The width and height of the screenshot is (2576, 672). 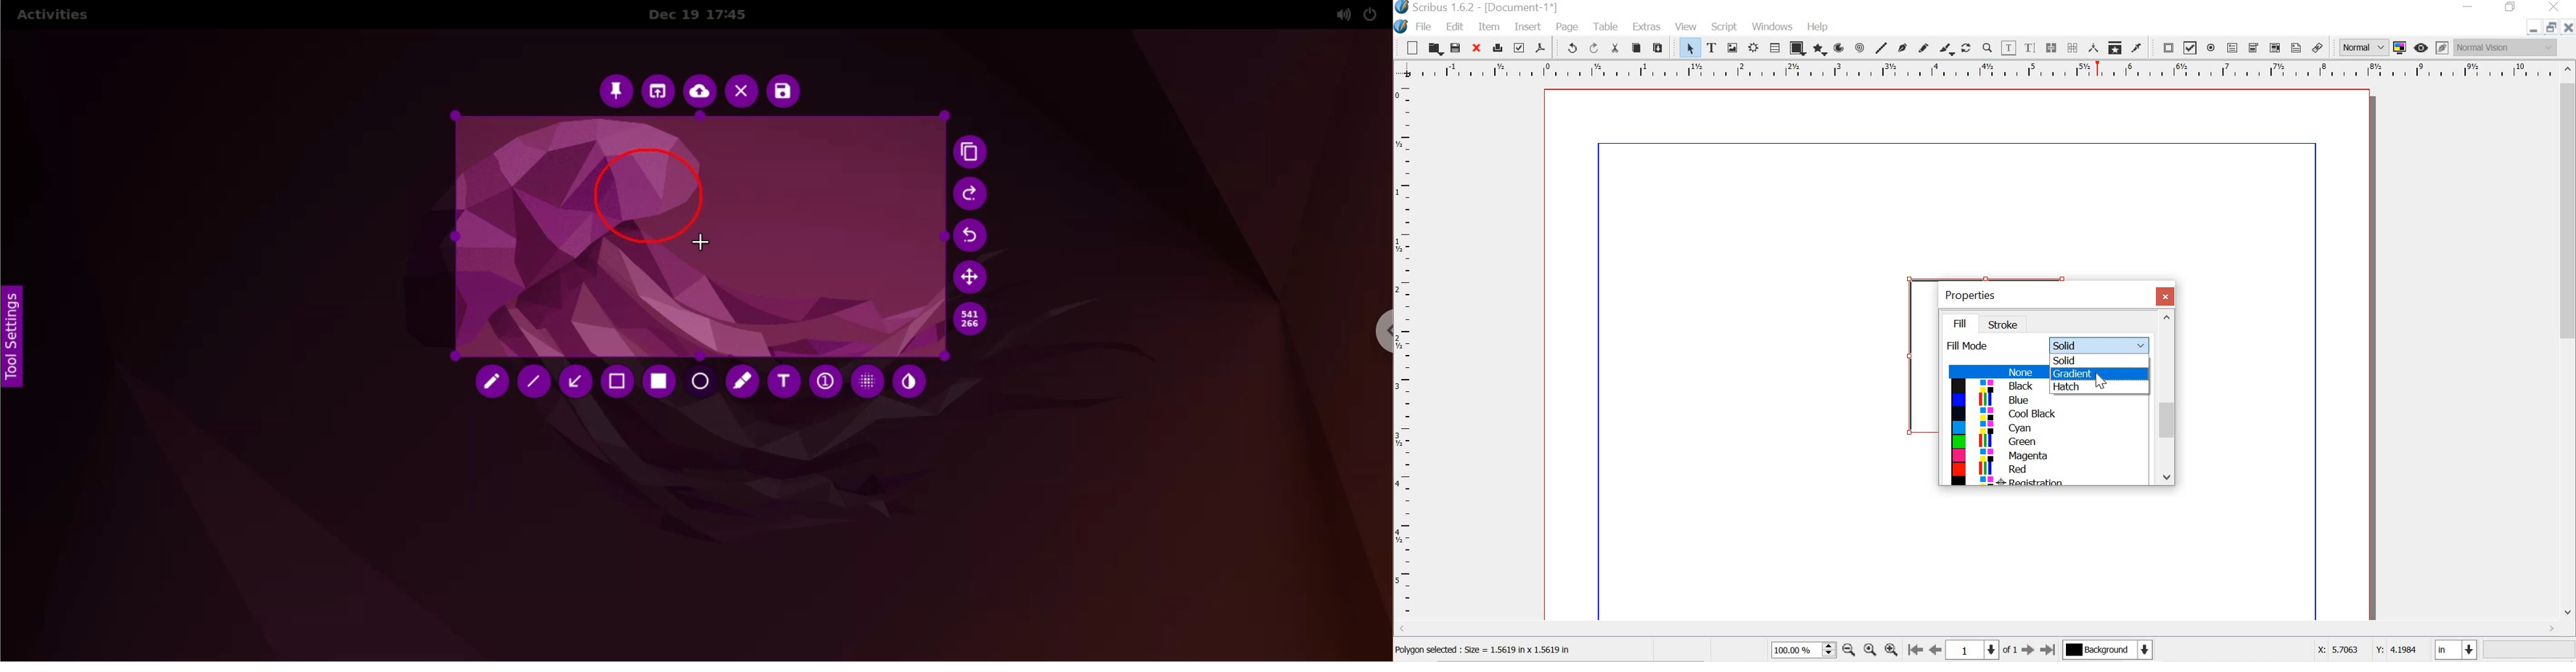 What do you see at coordinates (1457, 26) in the screenshot?
I see `edit` at bounding box center [1457, 26].